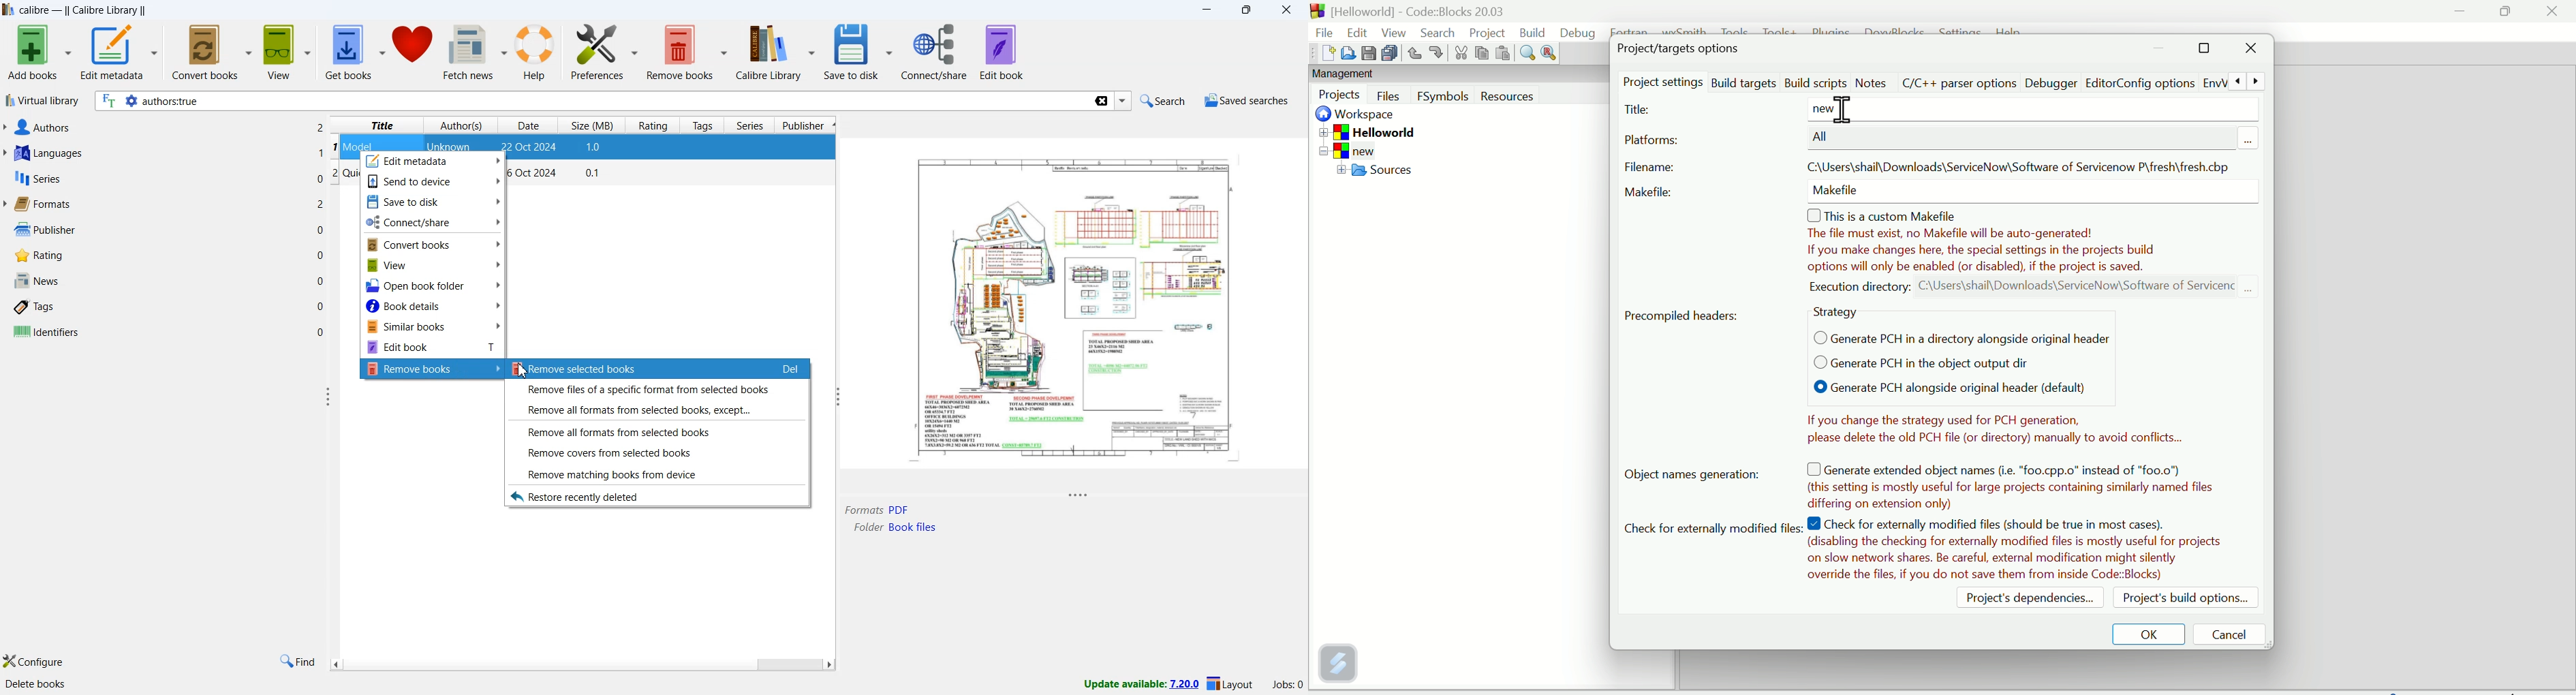 The image size is (2576, 700). I want to click on Edit metadata, so click(433, 162).